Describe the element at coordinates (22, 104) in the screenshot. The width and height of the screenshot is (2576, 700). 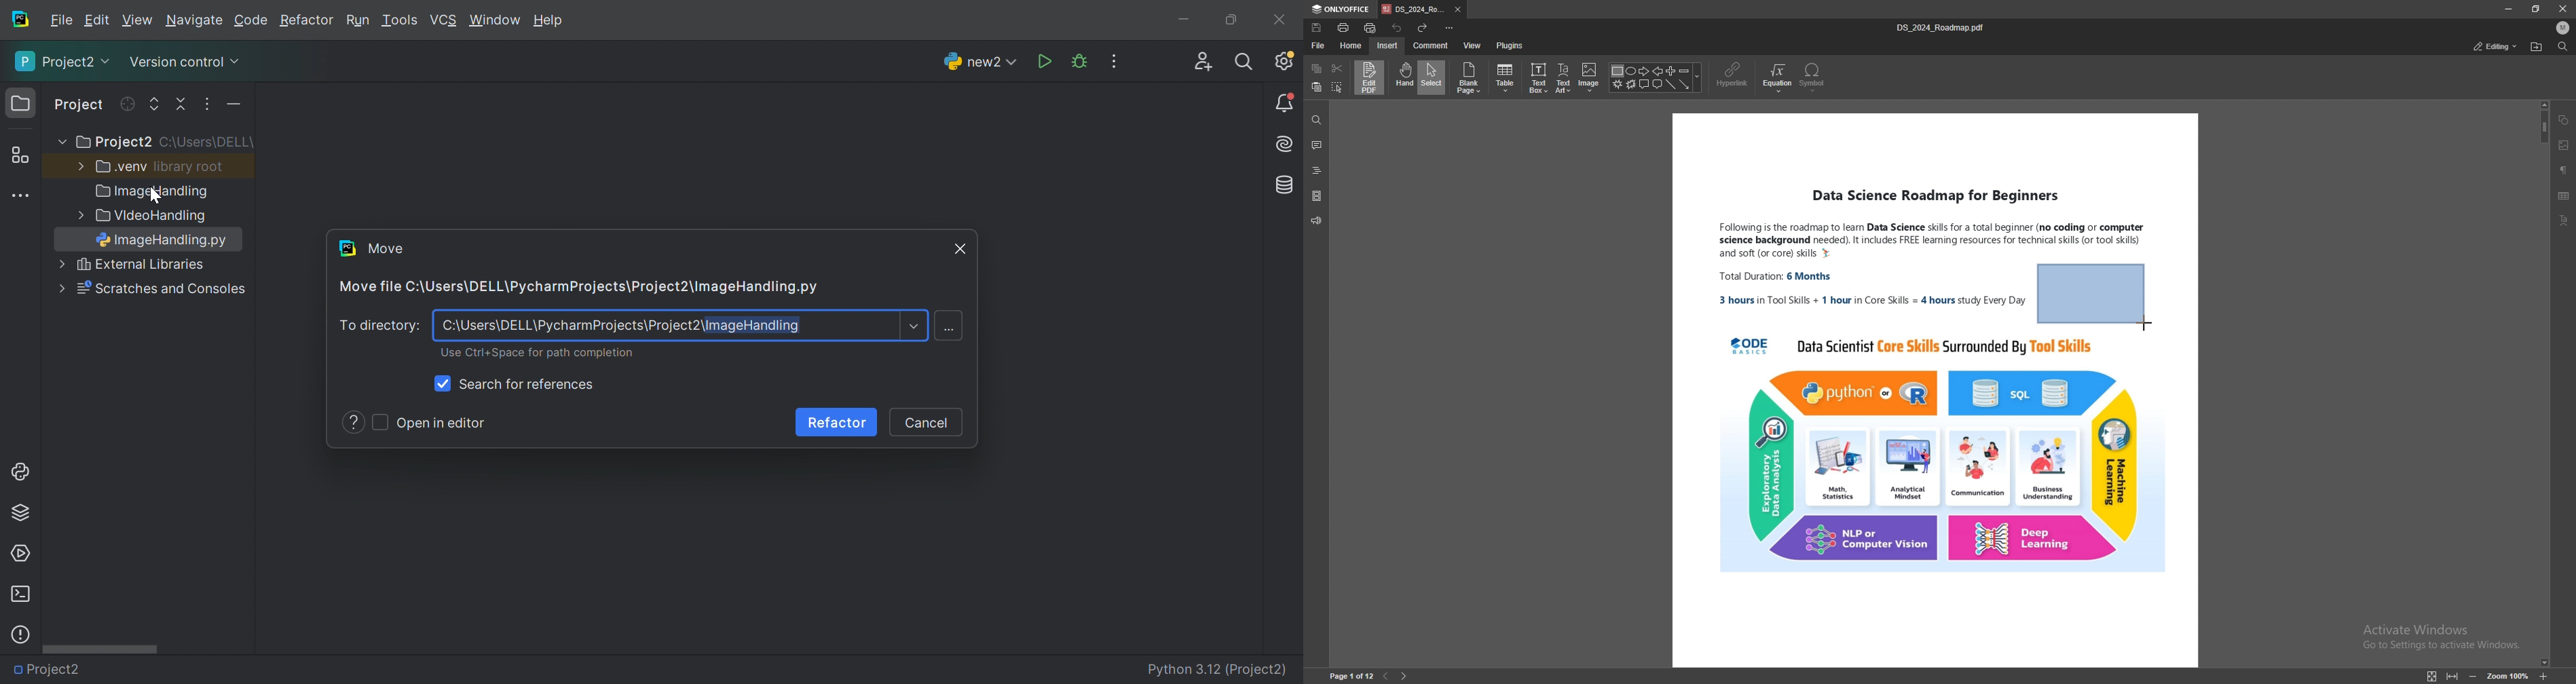
I see `Project icon` at that location.